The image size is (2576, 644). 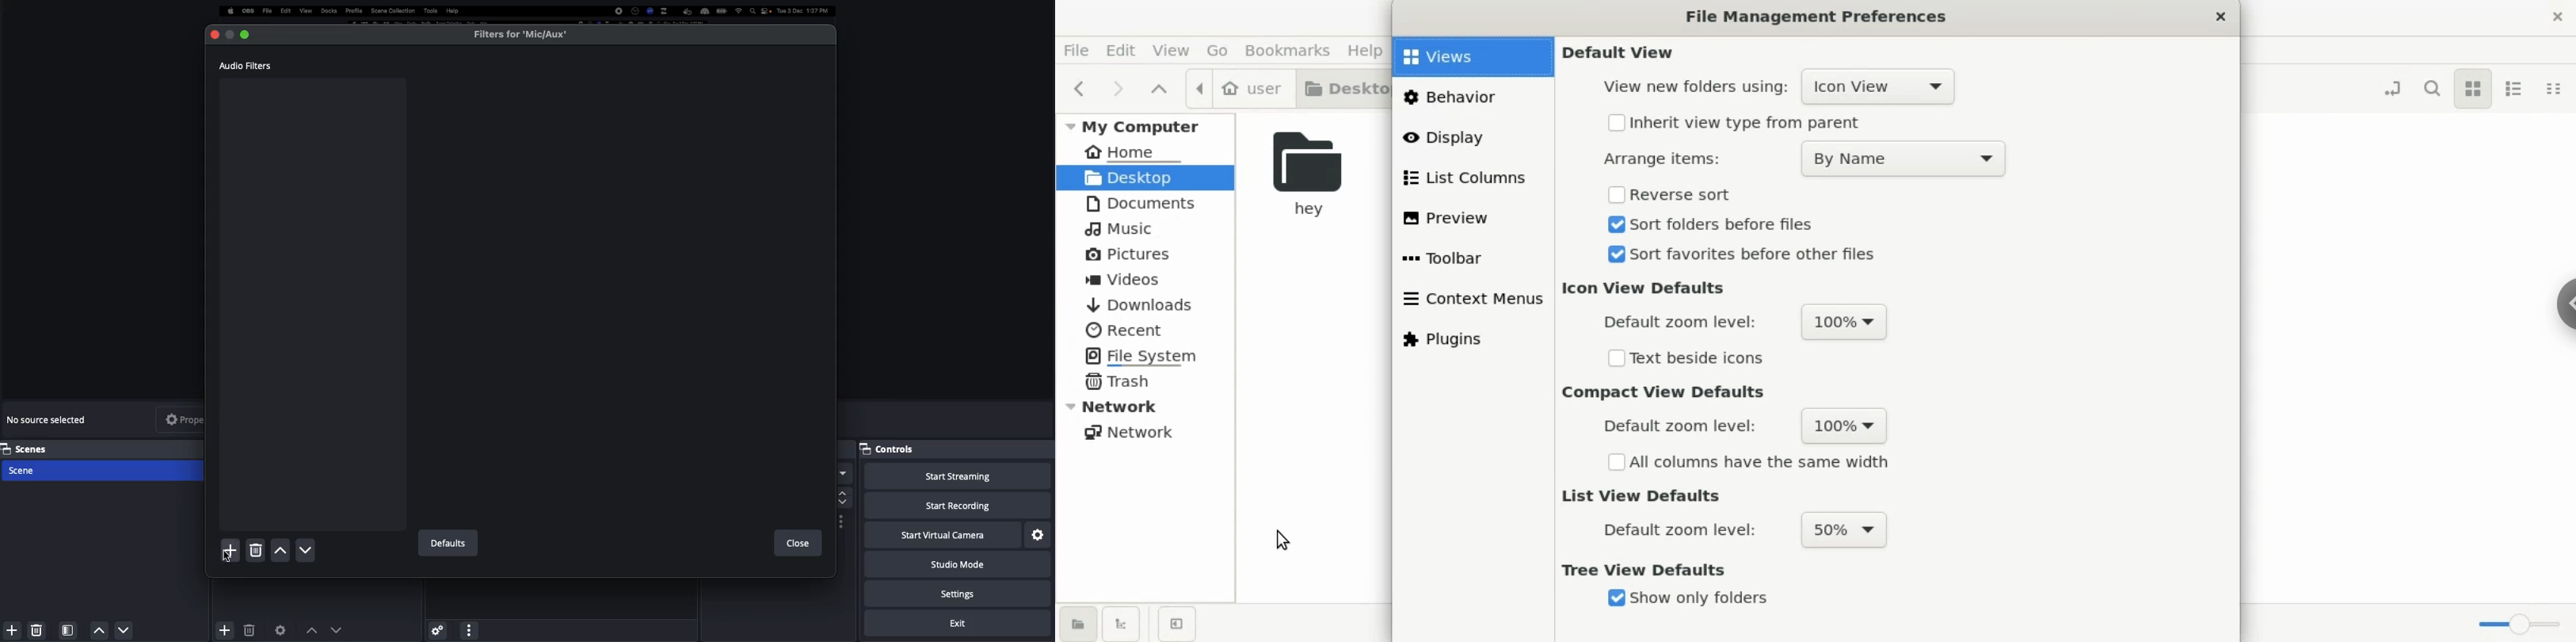 I want to click on close, so click(x=2216, y=16).